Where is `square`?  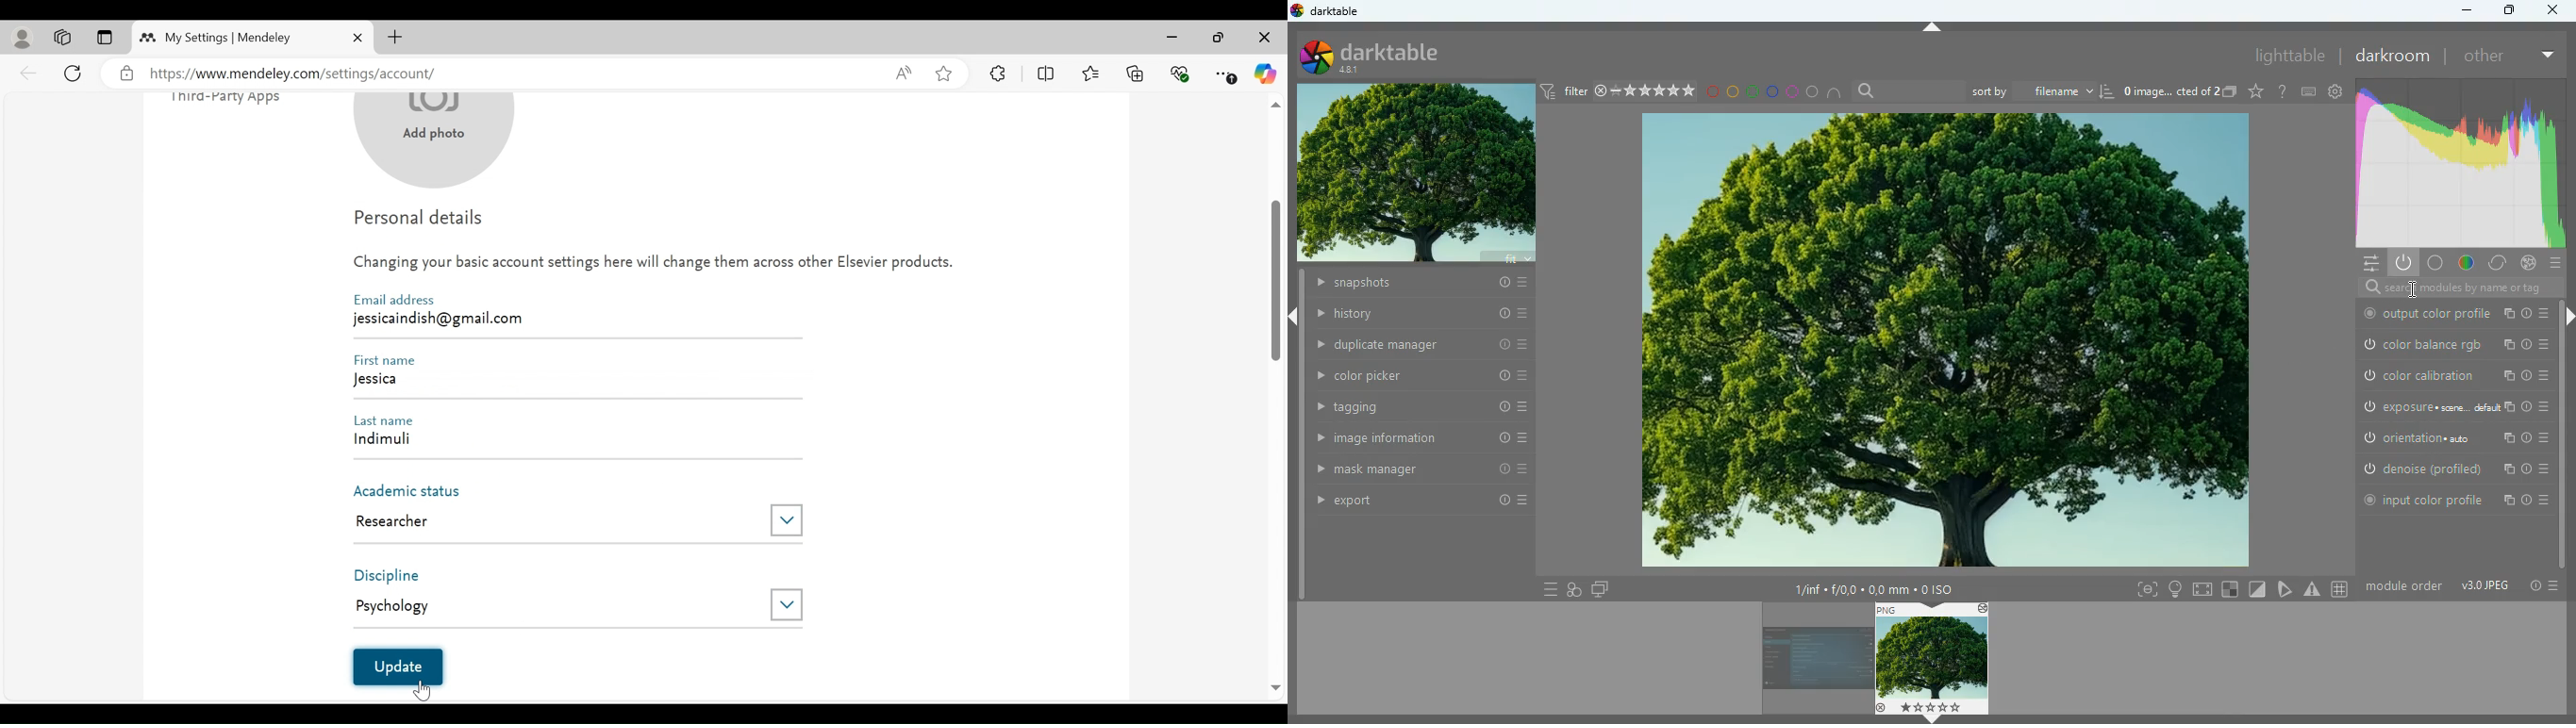
square is located at coordinates (2229, 588).